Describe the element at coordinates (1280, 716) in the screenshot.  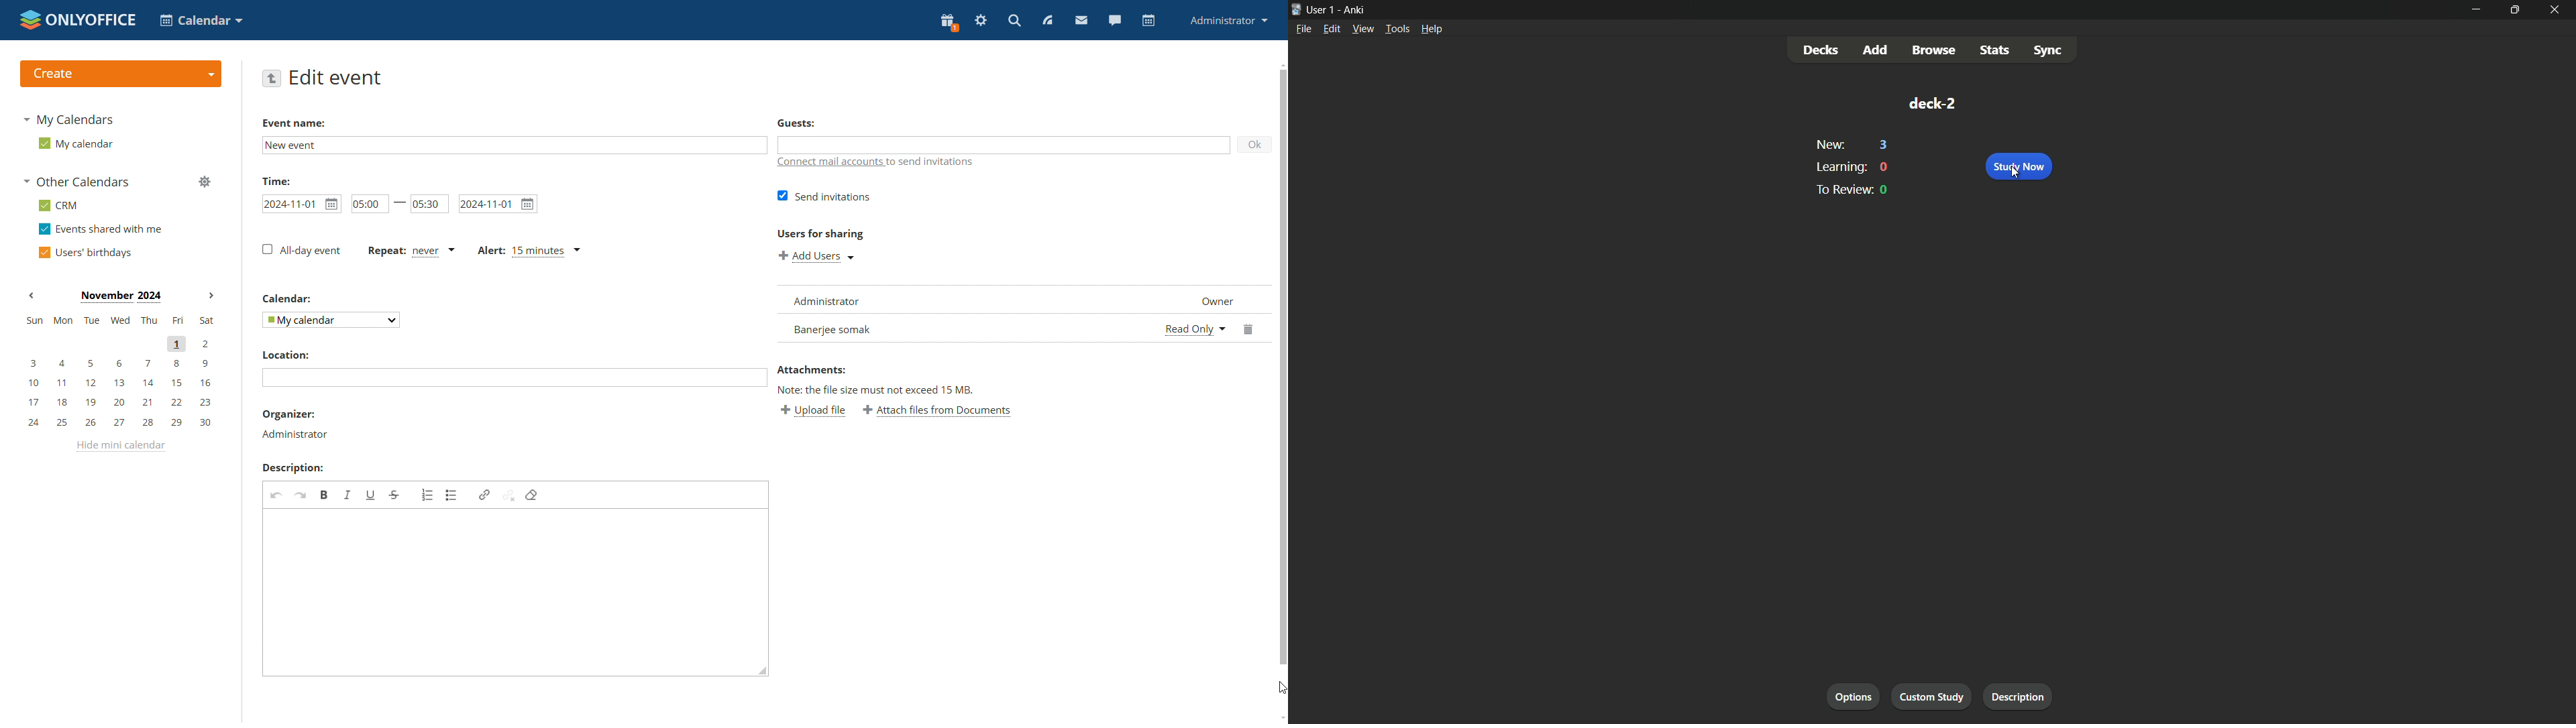
I see `scroll down` at that location.